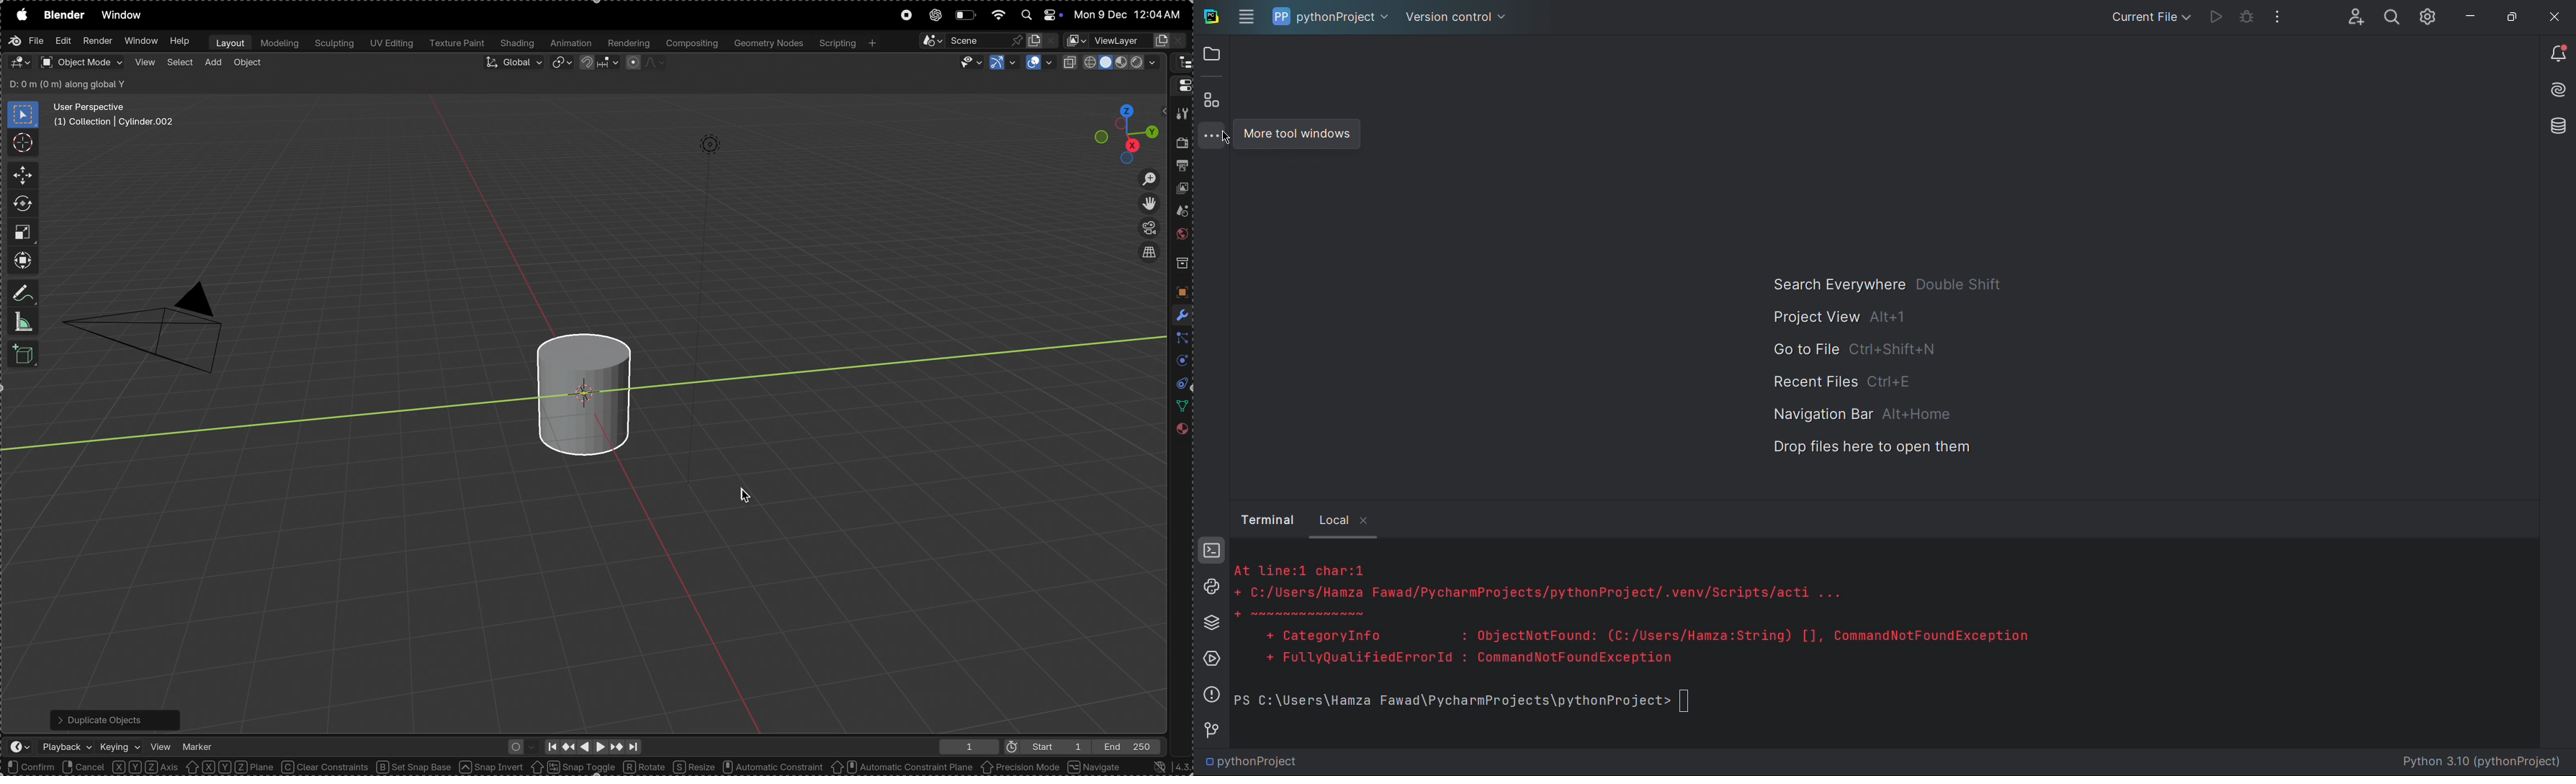 The image size is (2576, 784). What do you see at coordinates (1458, 18) in the screenshot?
I see `Version Control` at bounding box center [1458, 18].